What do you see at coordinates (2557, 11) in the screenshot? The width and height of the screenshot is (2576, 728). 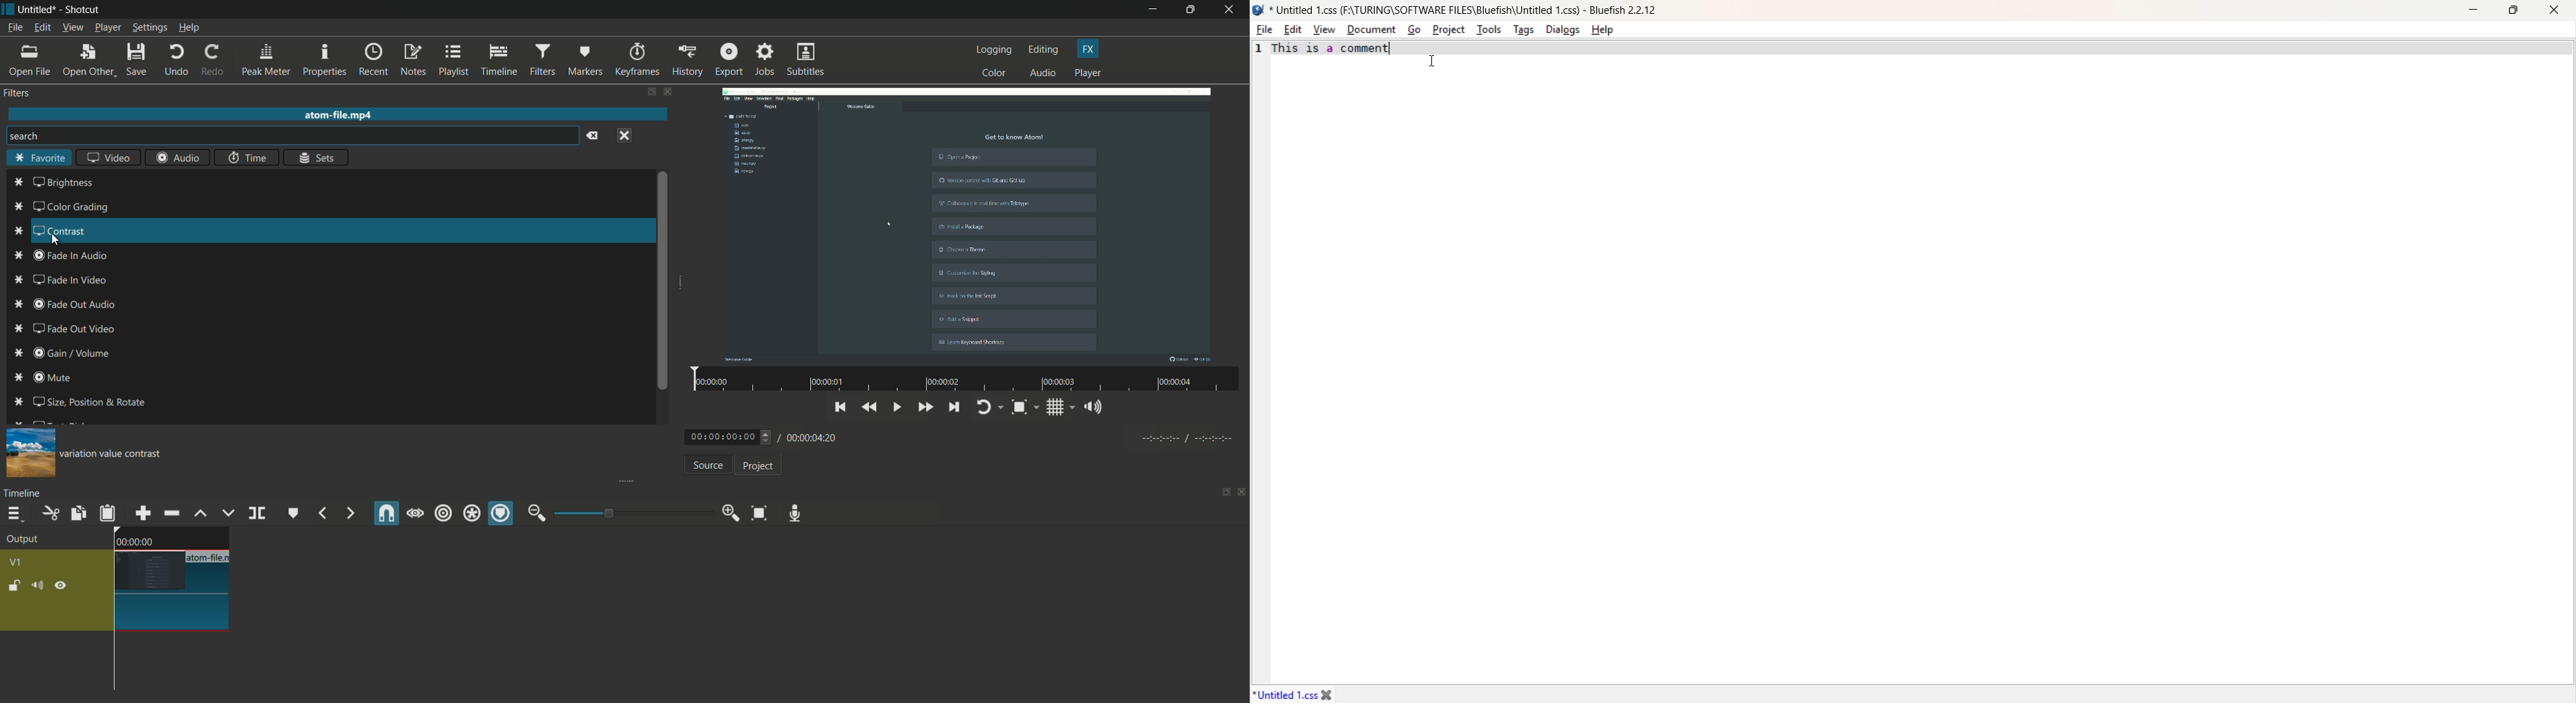 I see `Close` at bounding box center [2557, 11].